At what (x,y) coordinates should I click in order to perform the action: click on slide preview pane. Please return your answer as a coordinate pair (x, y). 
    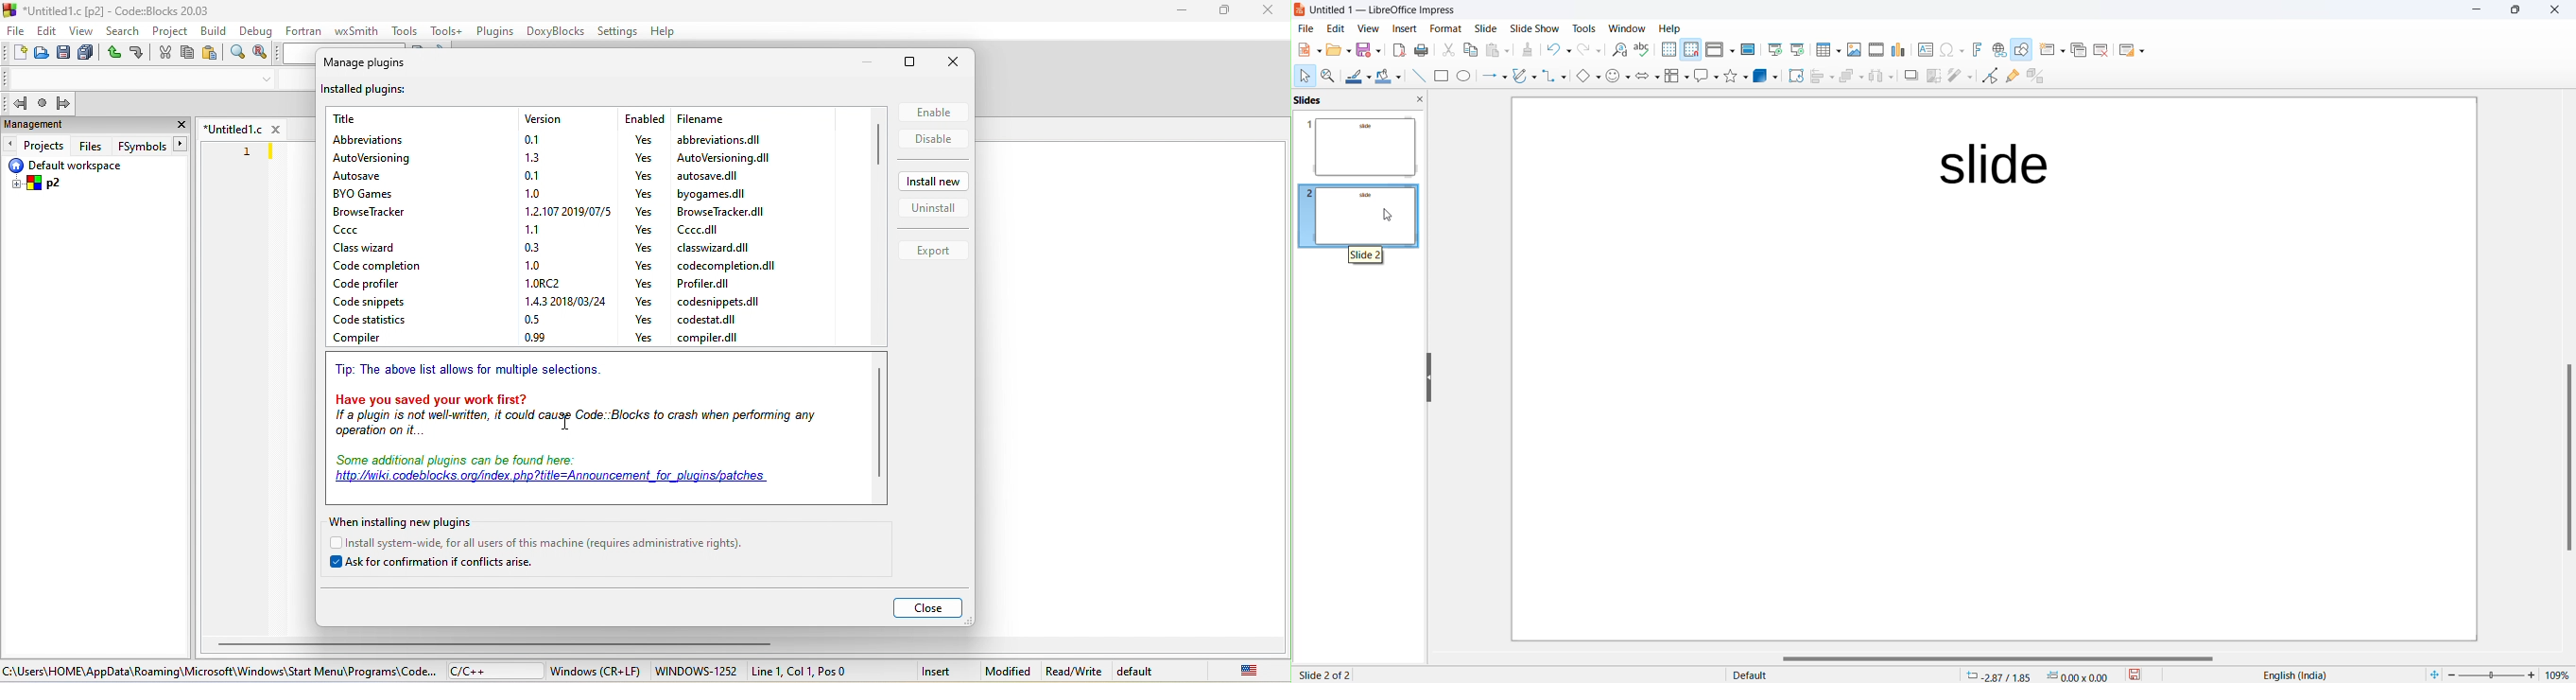
    Looking at the image, I should click on (1317, 100).